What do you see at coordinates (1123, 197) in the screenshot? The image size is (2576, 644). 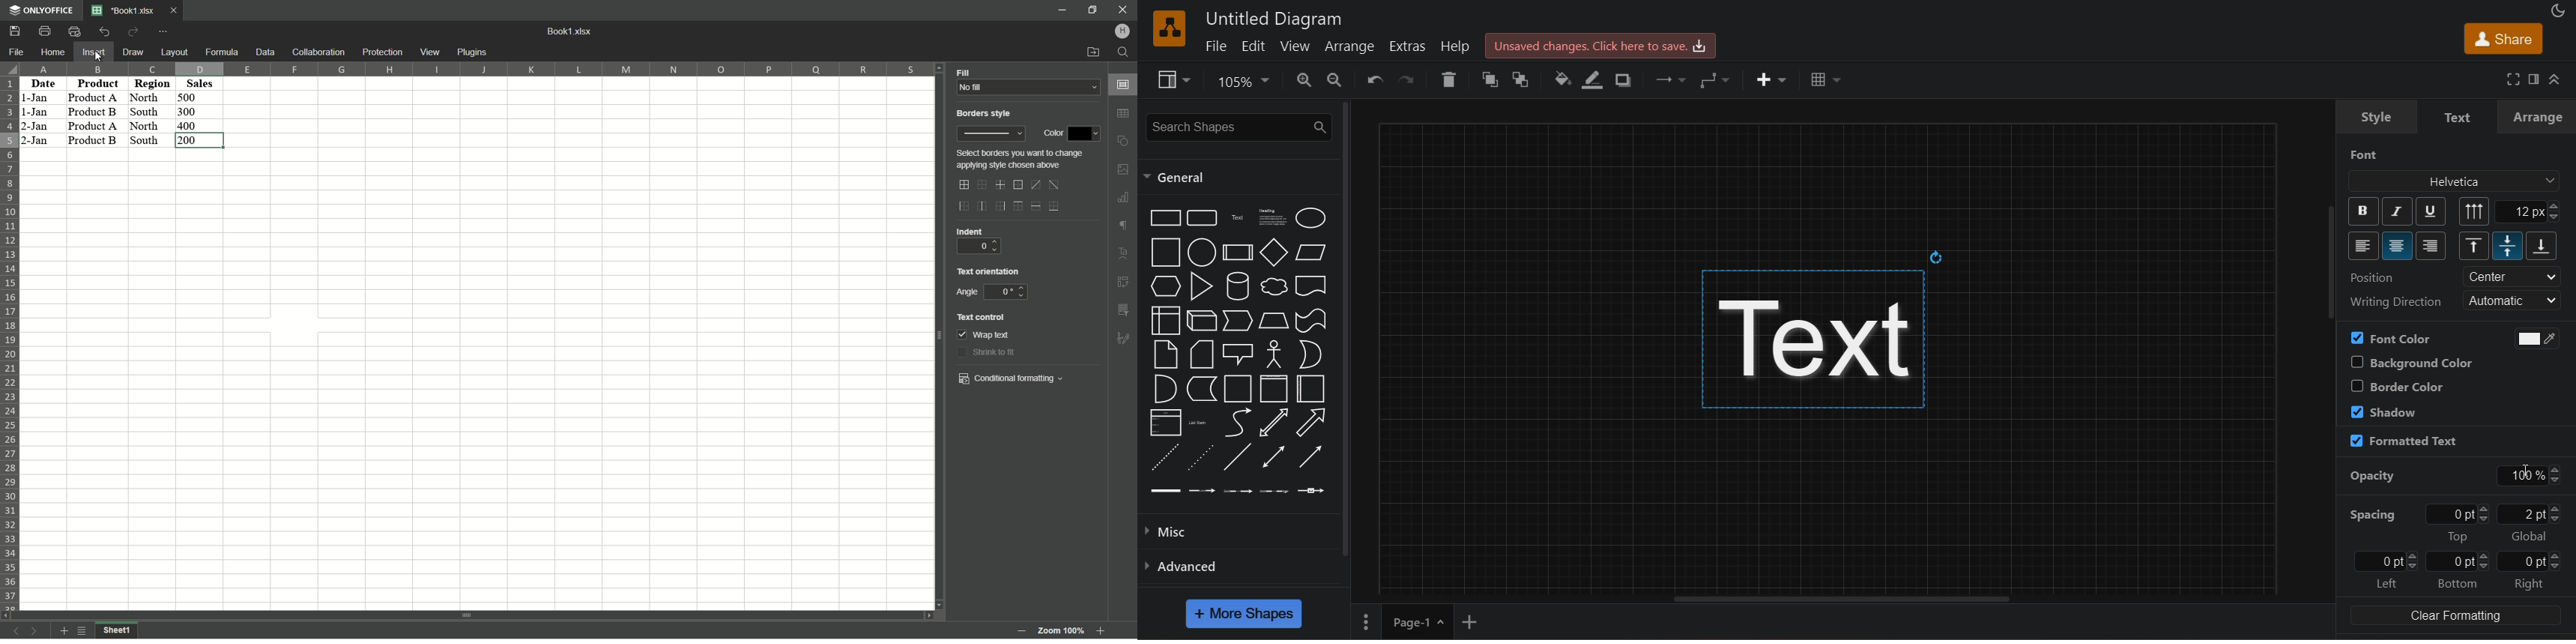 I see `insert chart` at bounding box center [1123, 197].